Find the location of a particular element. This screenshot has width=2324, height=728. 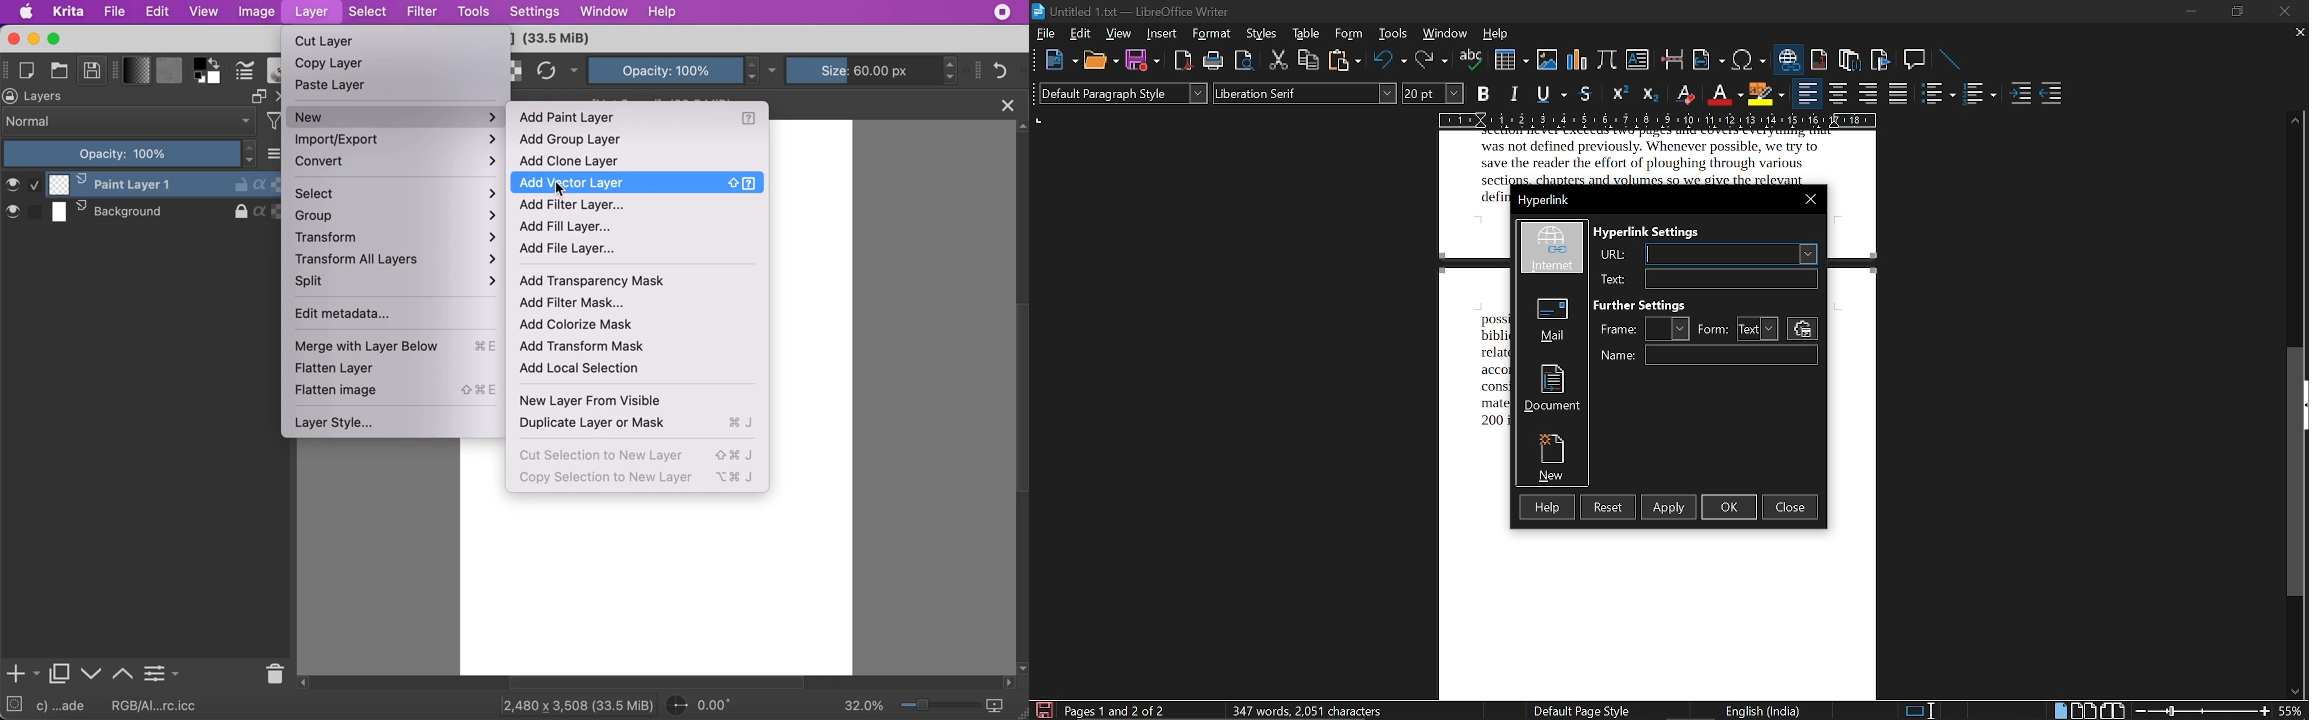

name is located at coordinates (1730, 354).